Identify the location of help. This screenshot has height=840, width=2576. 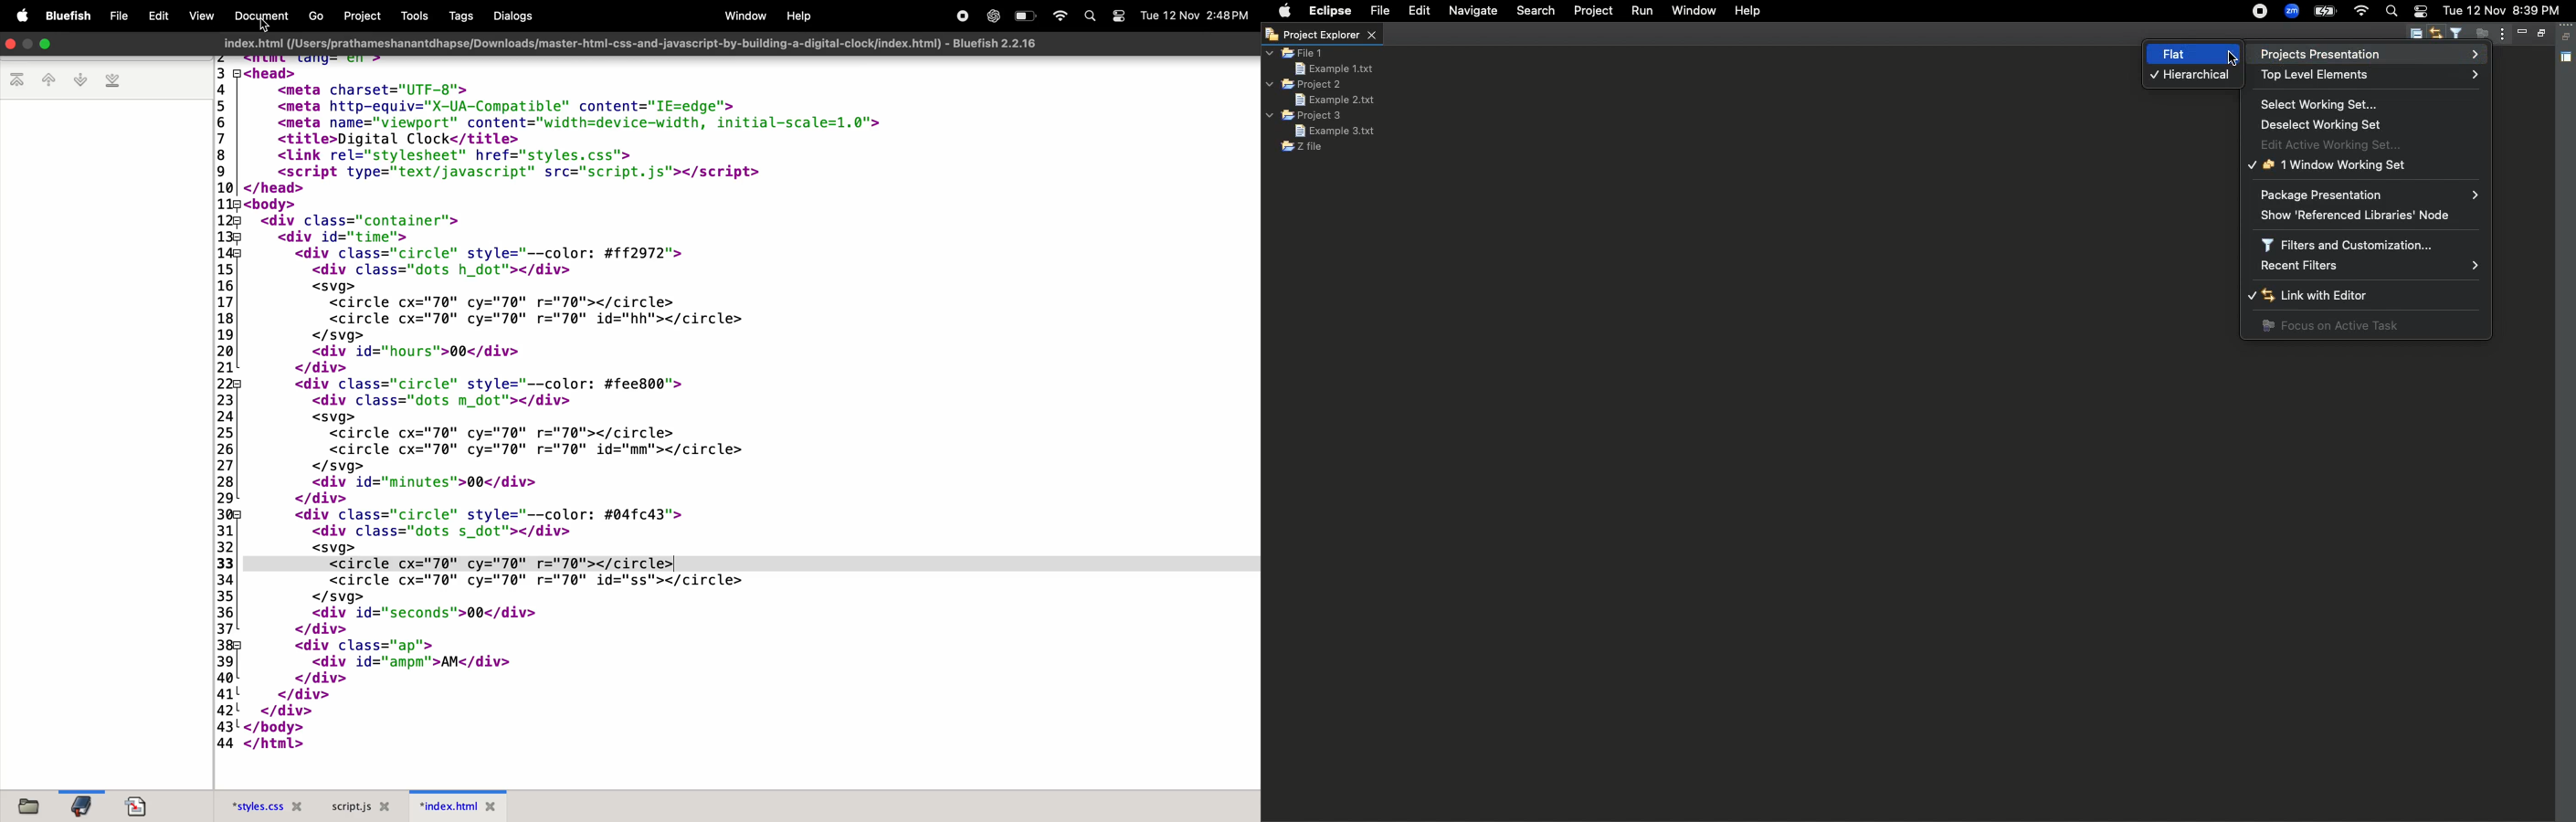
(800, 15).